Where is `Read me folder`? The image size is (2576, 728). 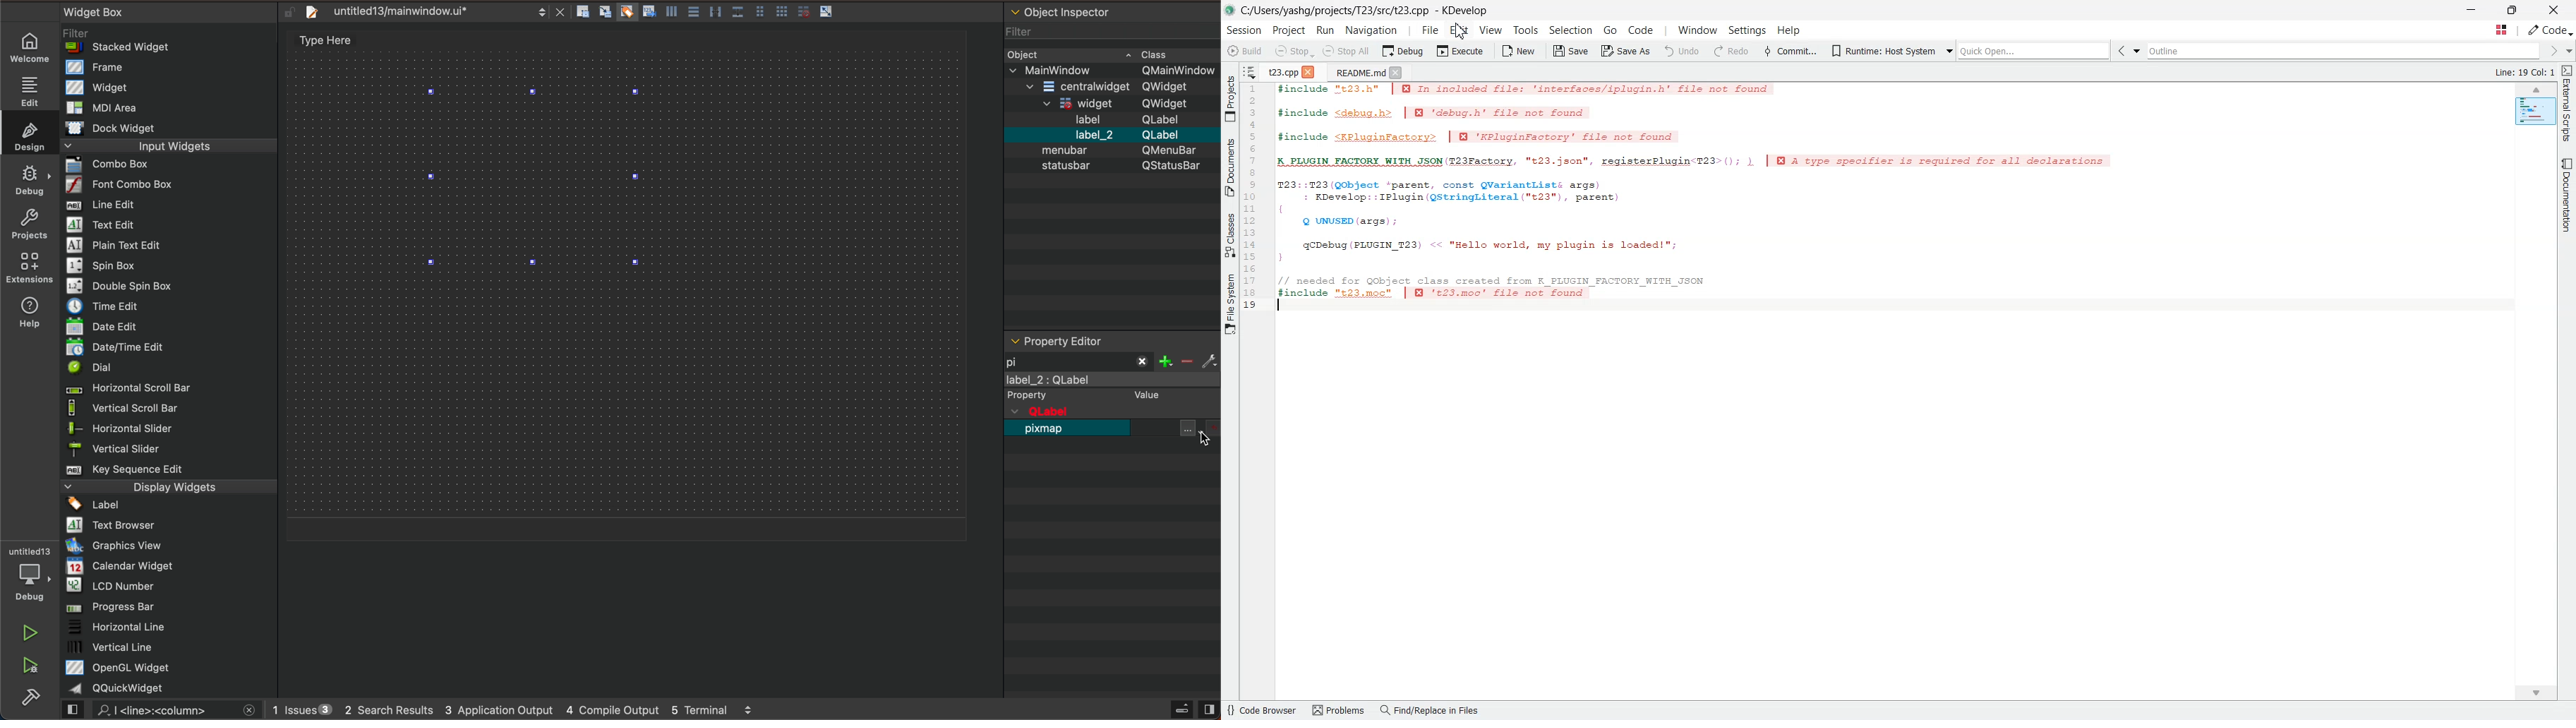
Read me folder is located at coordinates (1357, 72).